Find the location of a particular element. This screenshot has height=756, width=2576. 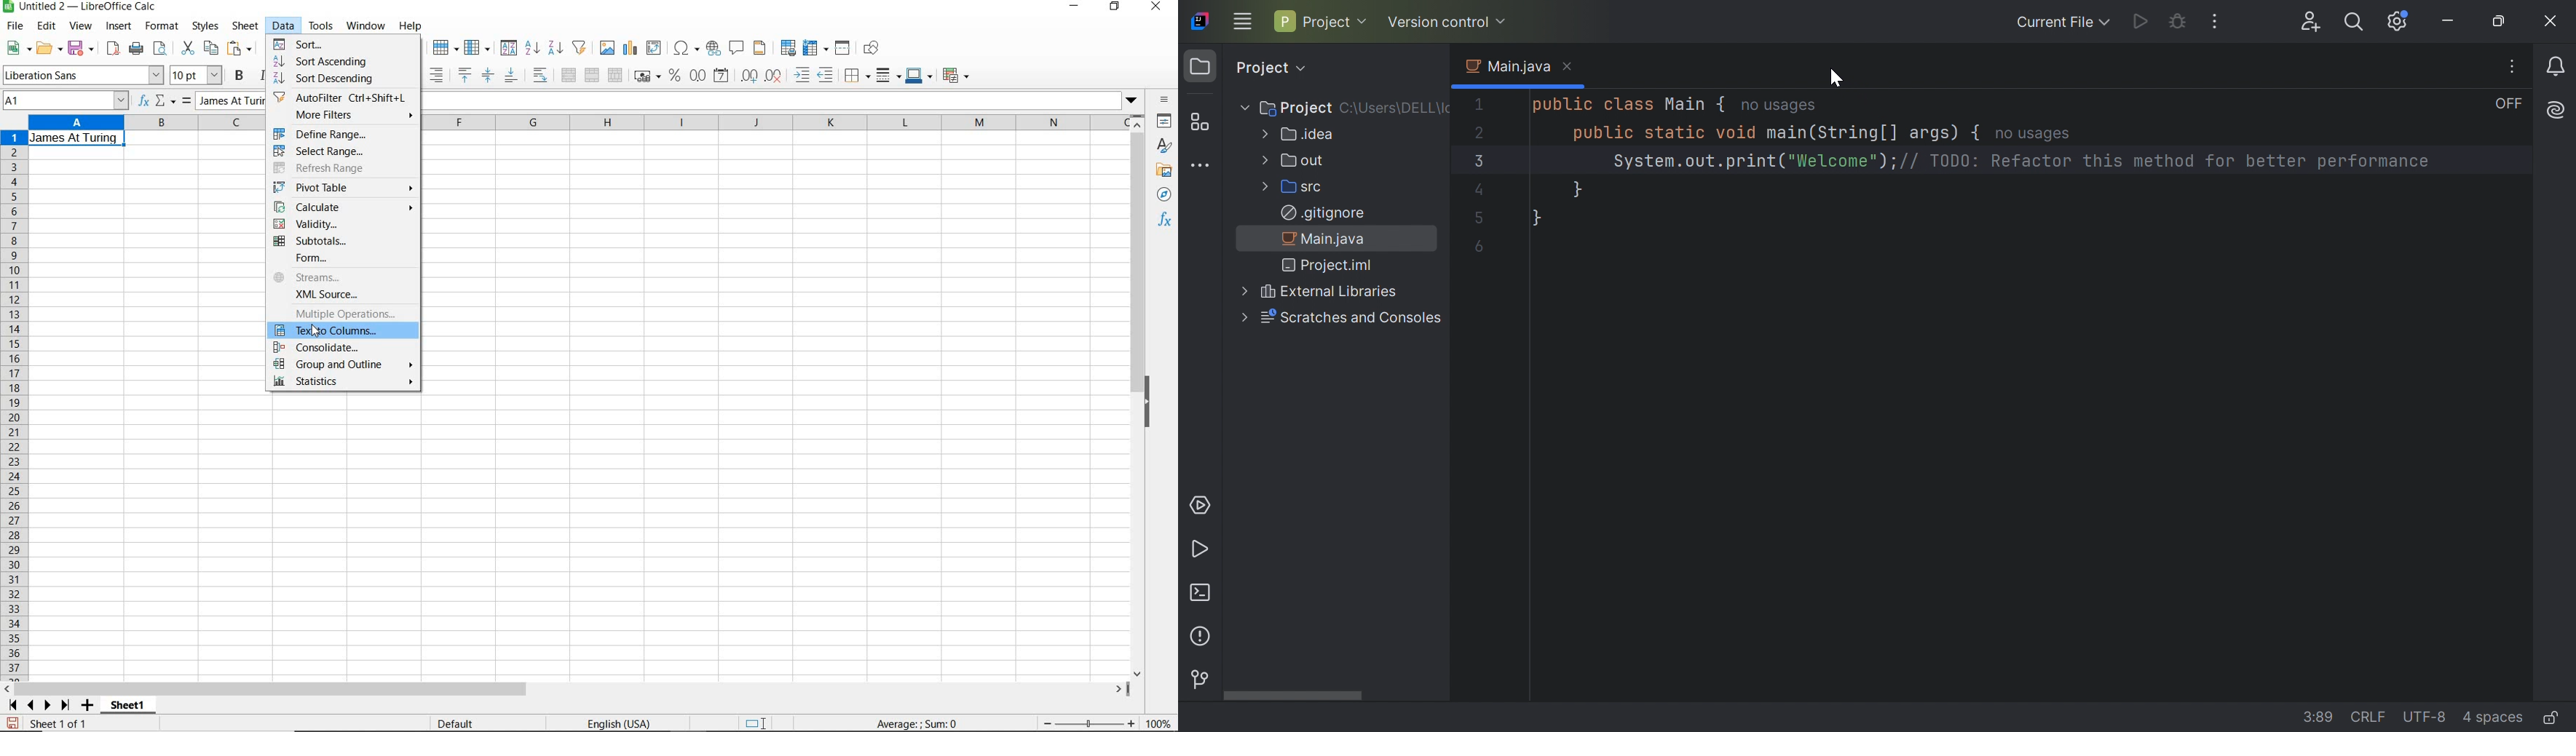

conditional is located at coordinates (958, 74).